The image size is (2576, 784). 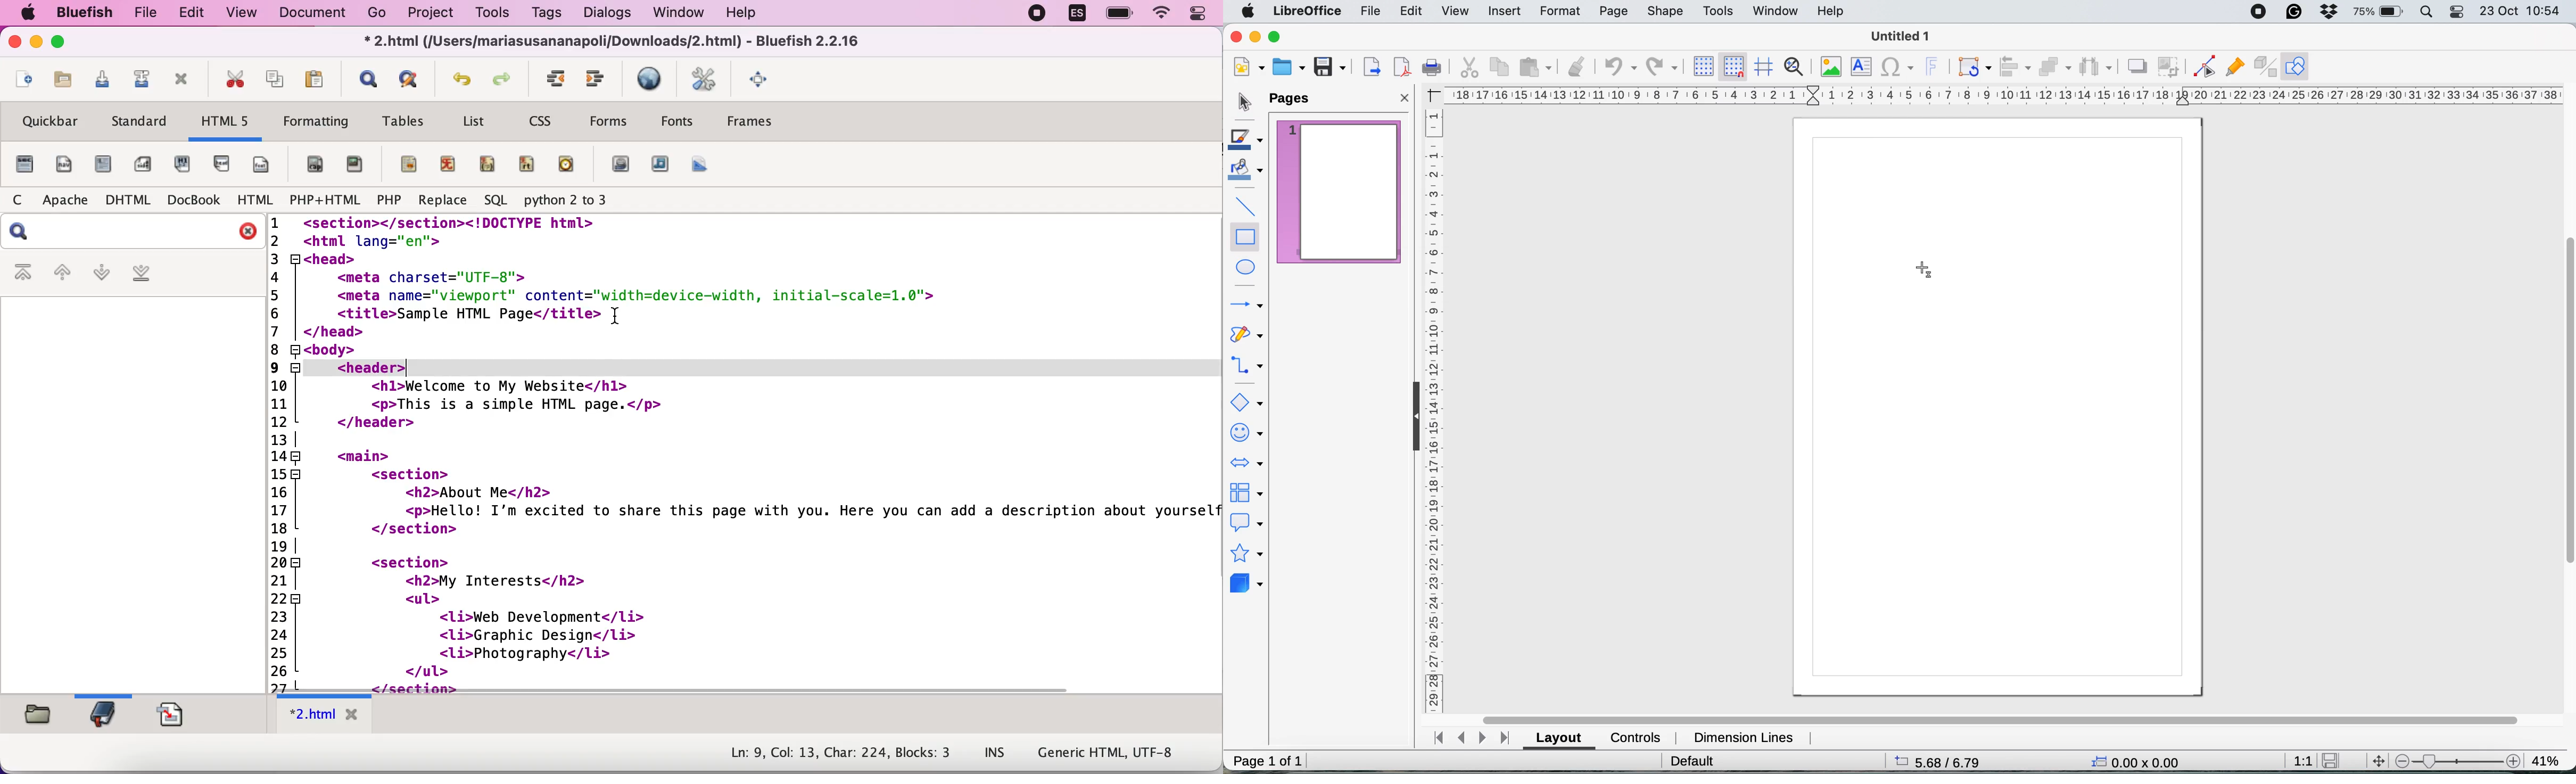 What do you see at coordinates (554, 78) in the screenshot?
I see `unindent` at bounding box center [554, 78].